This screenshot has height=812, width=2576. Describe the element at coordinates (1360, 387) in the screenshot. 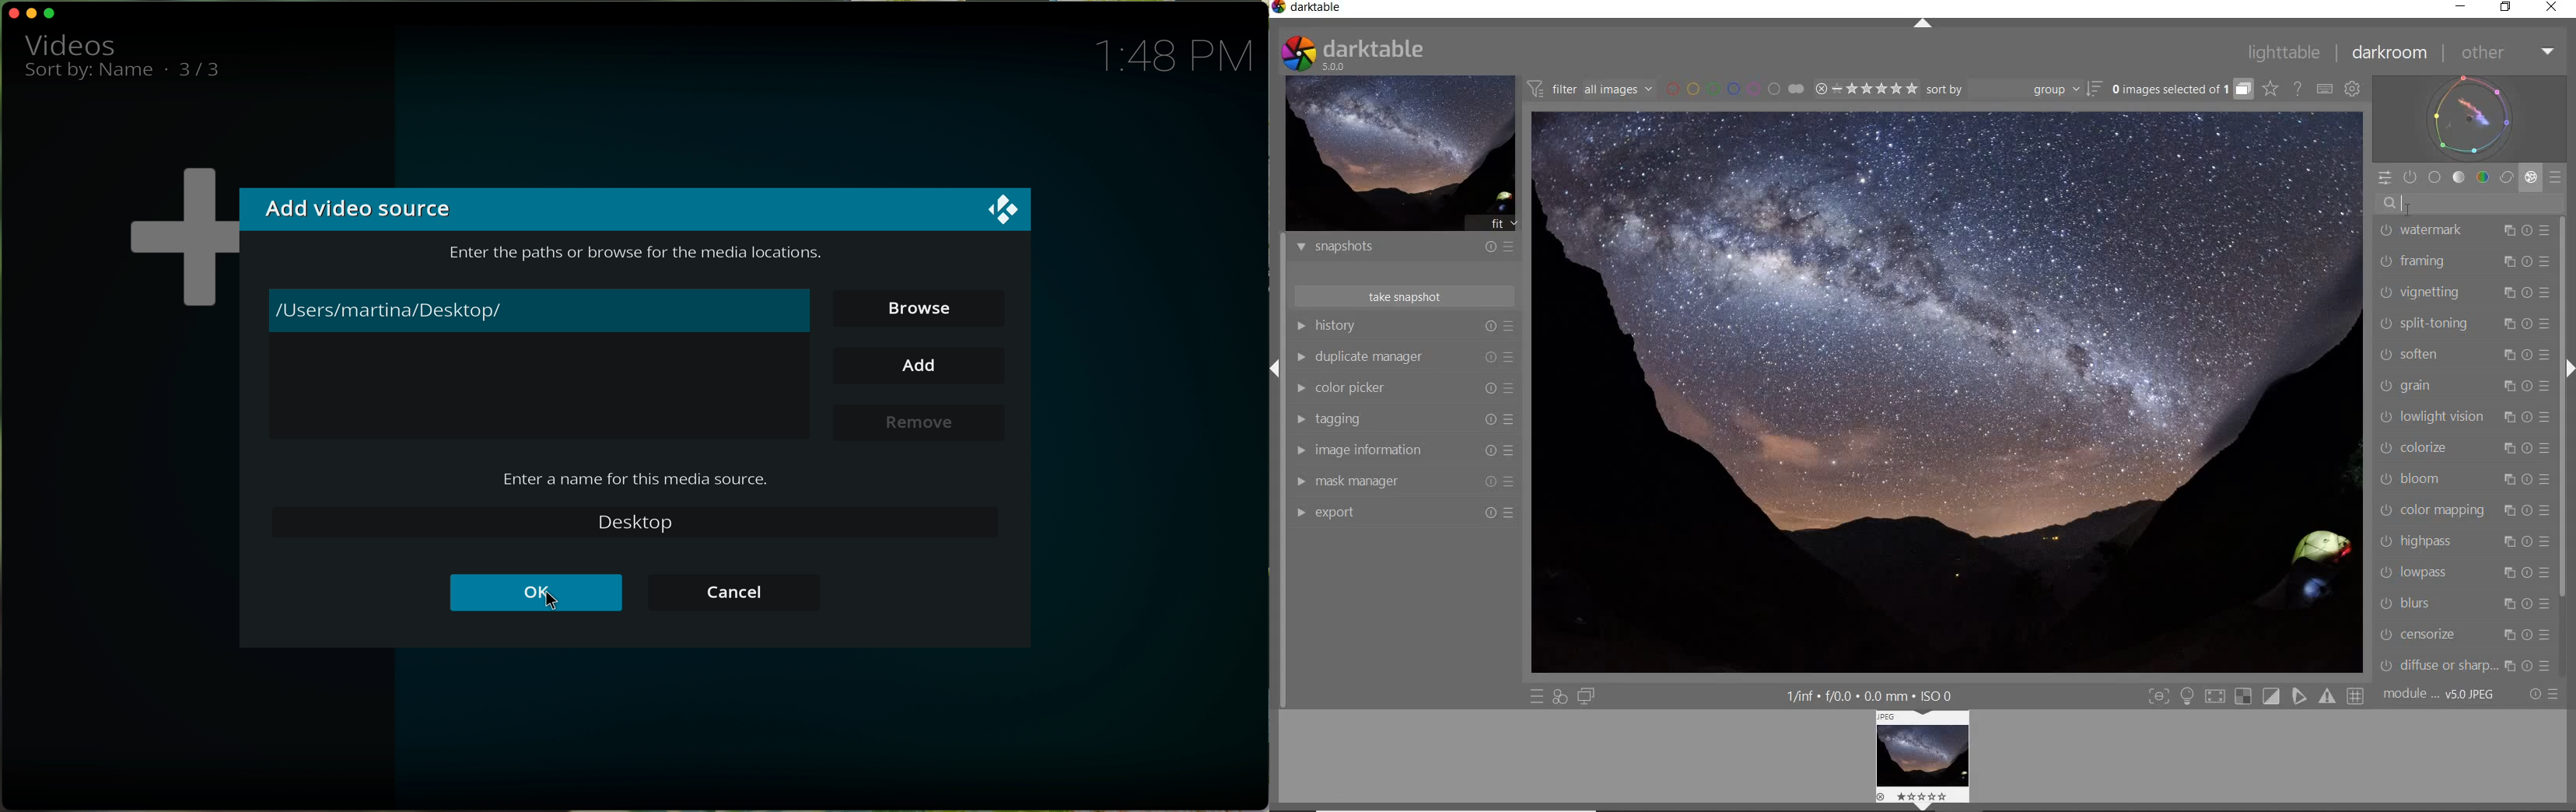

I see `color picker` at that location.